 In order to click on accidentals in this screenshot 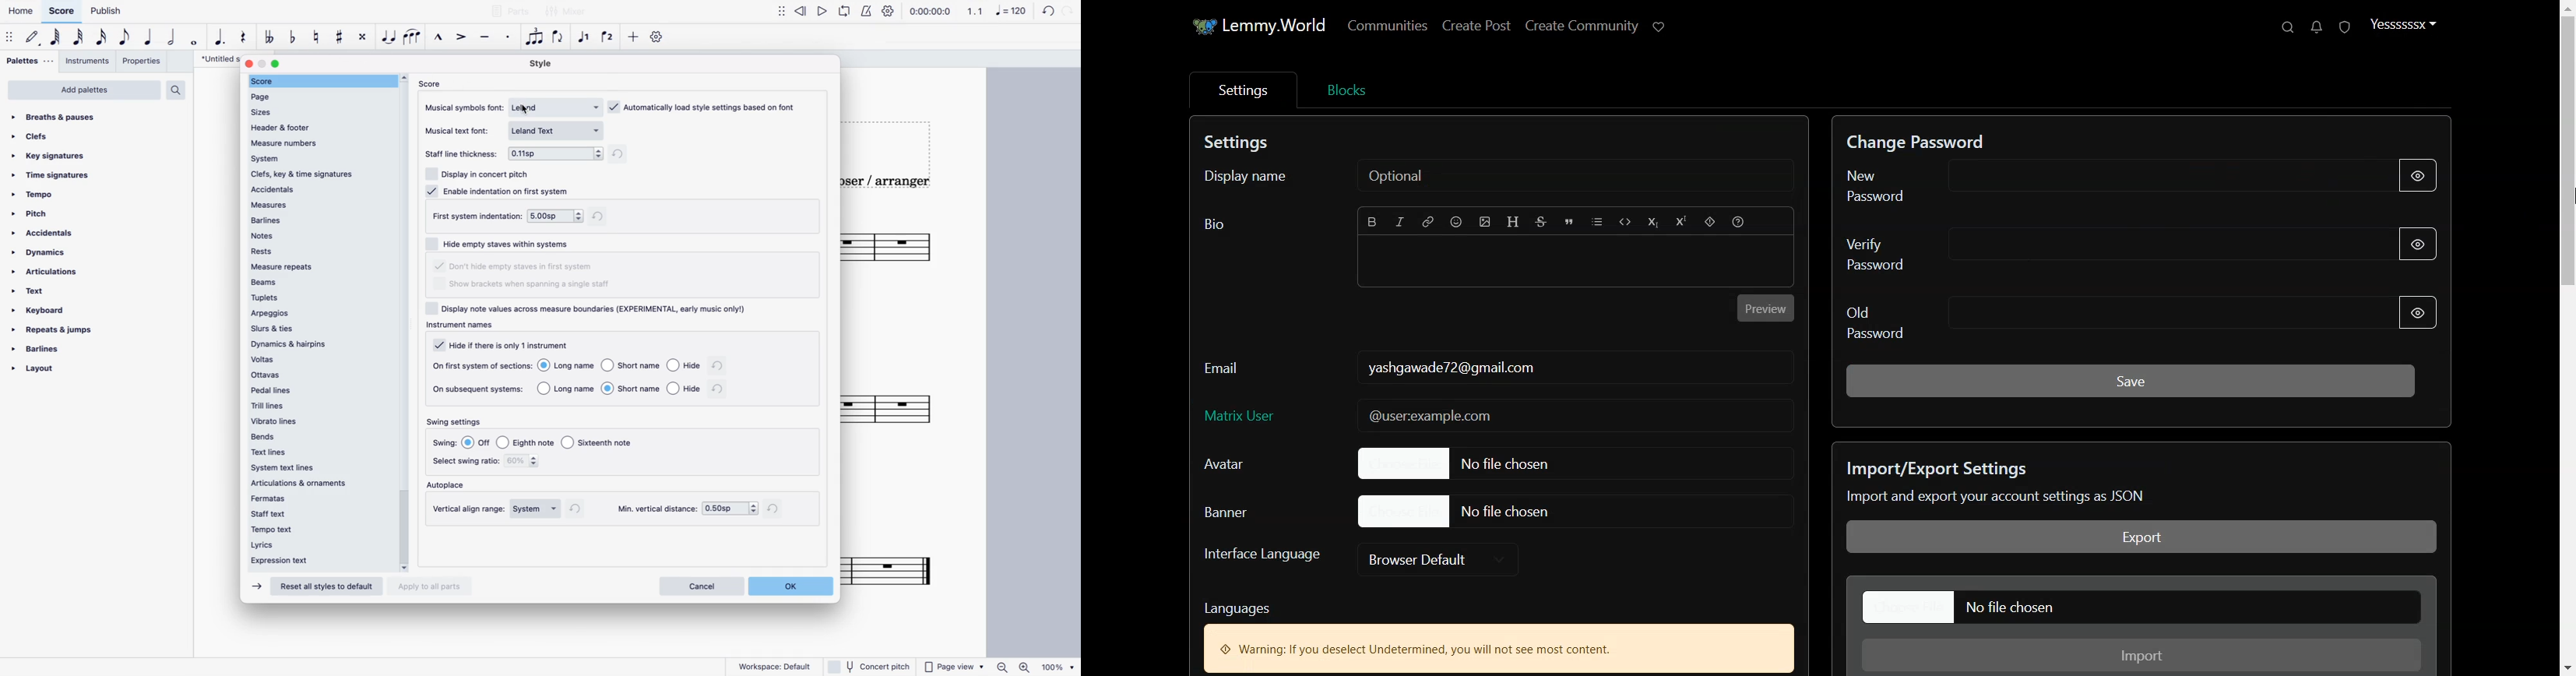, I will do `click(322, 189)`.